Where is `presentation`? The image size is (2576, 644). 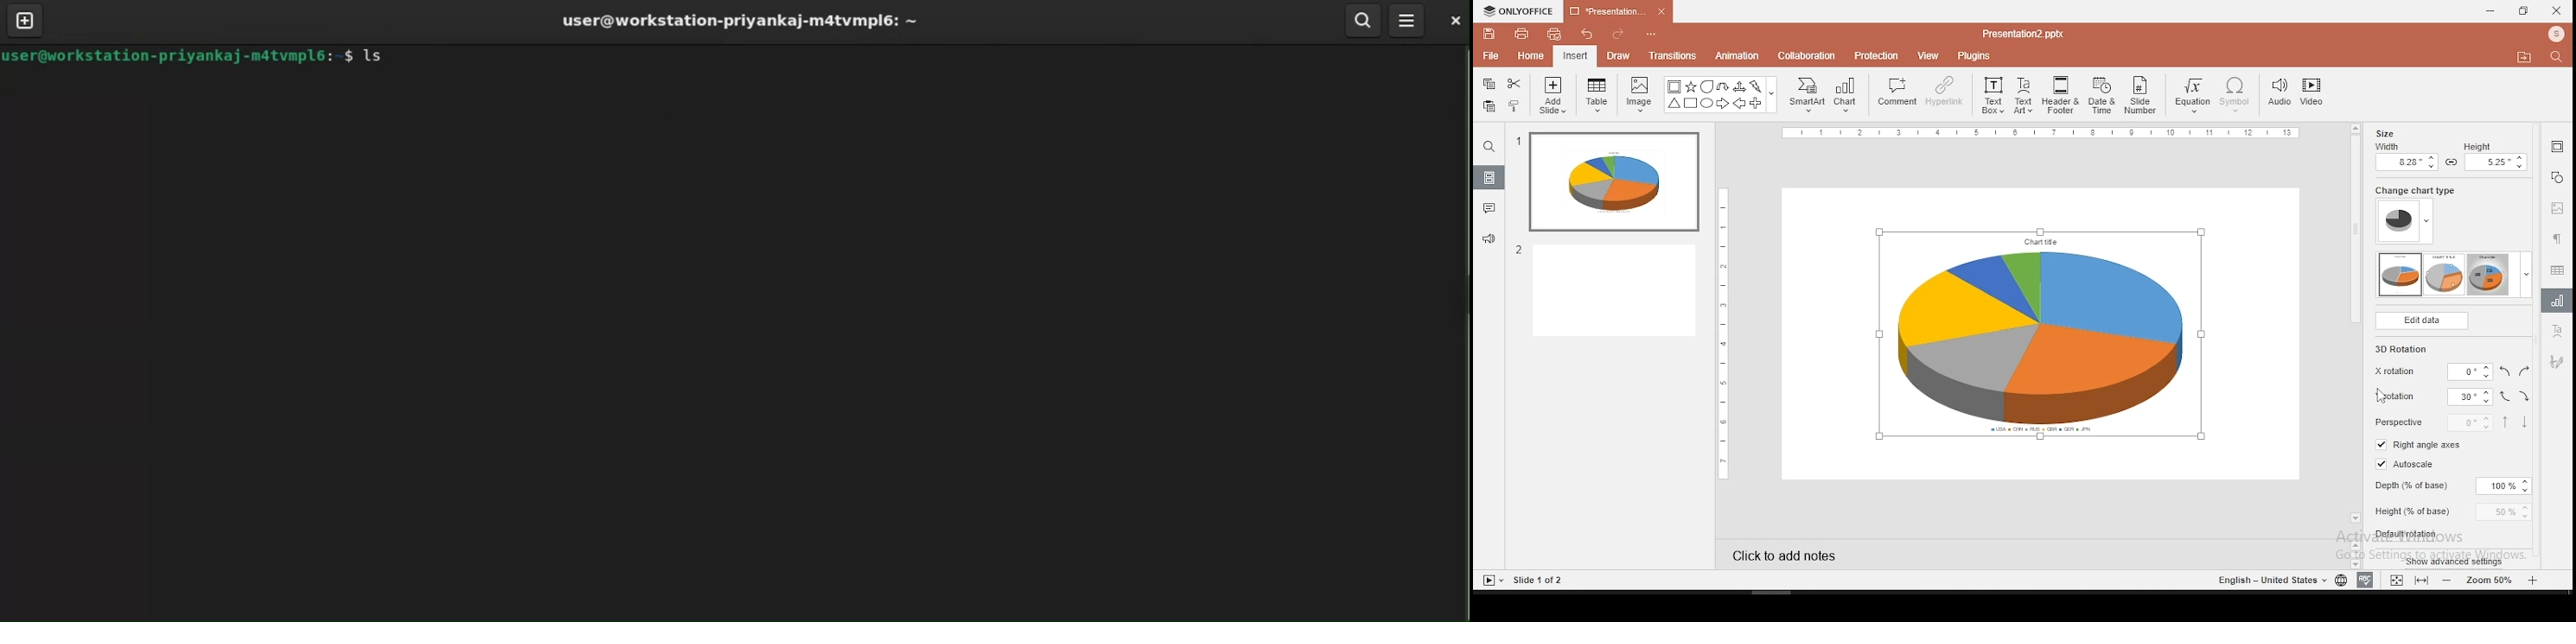 presentation is located at coordinates (1616, 11).